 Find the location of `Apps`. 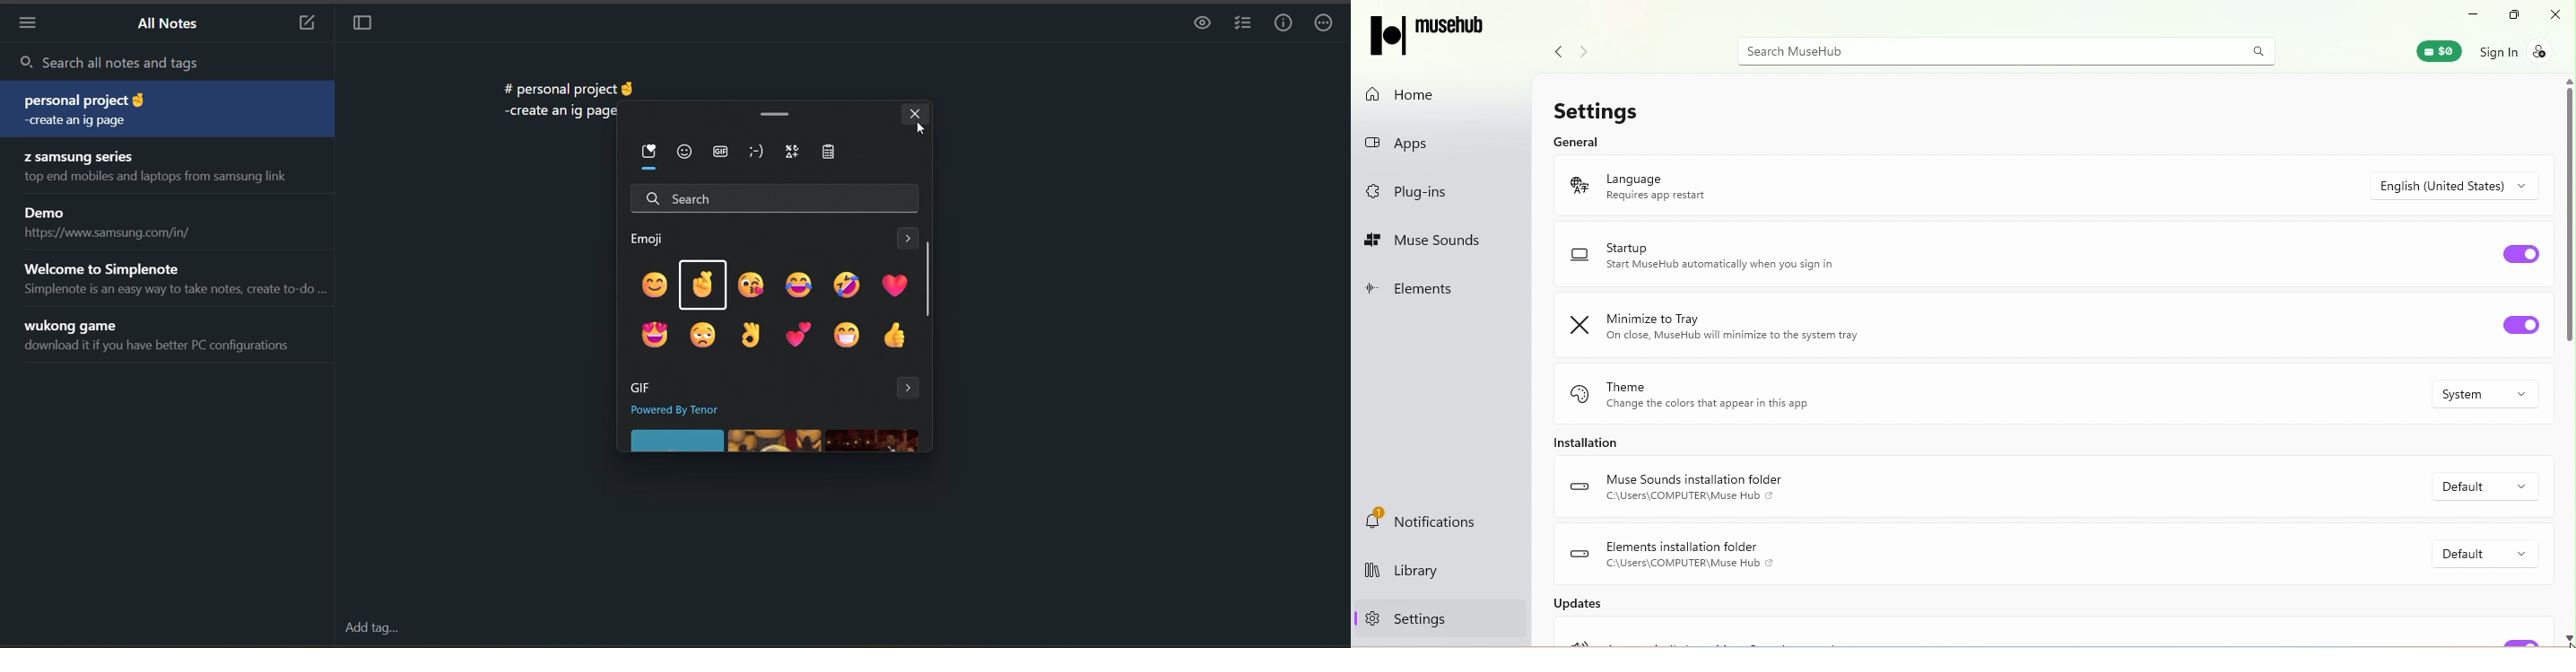

Apps is located at coordinates (1422, 139).